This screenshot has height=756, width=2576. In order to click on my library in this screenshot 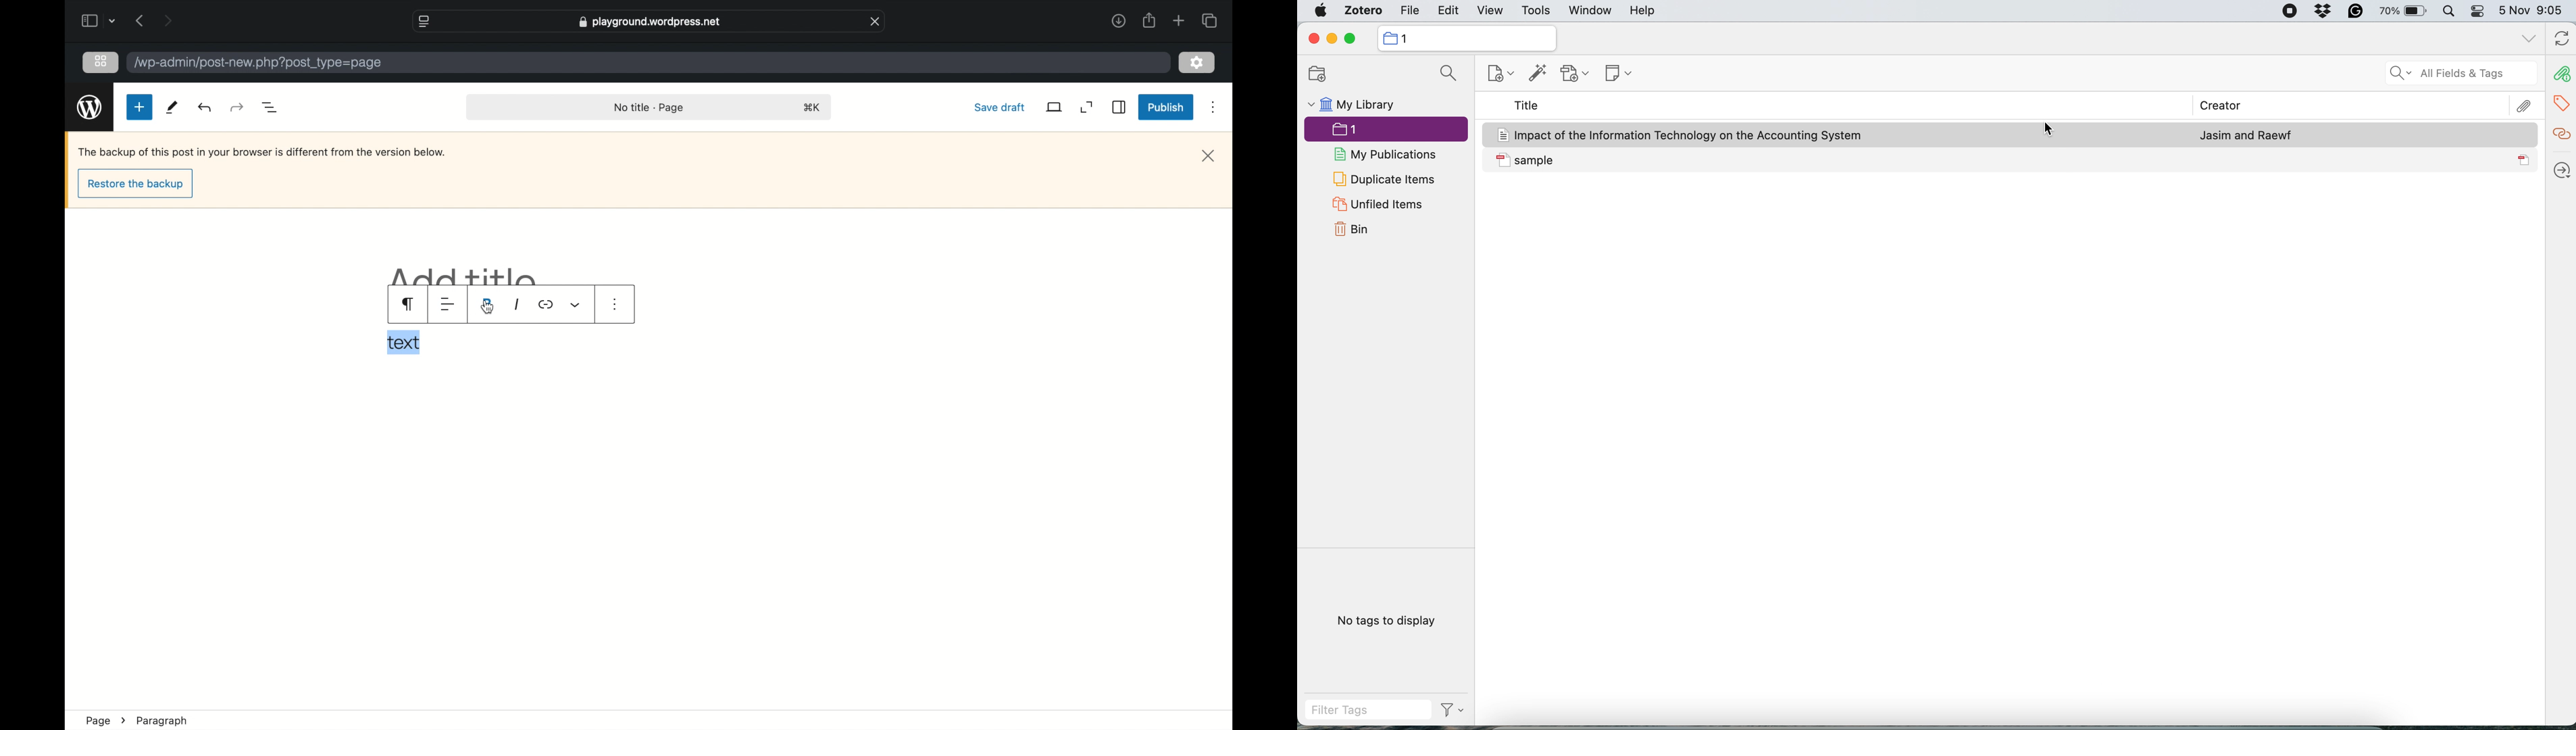, I will do `click(1350, 106)`.